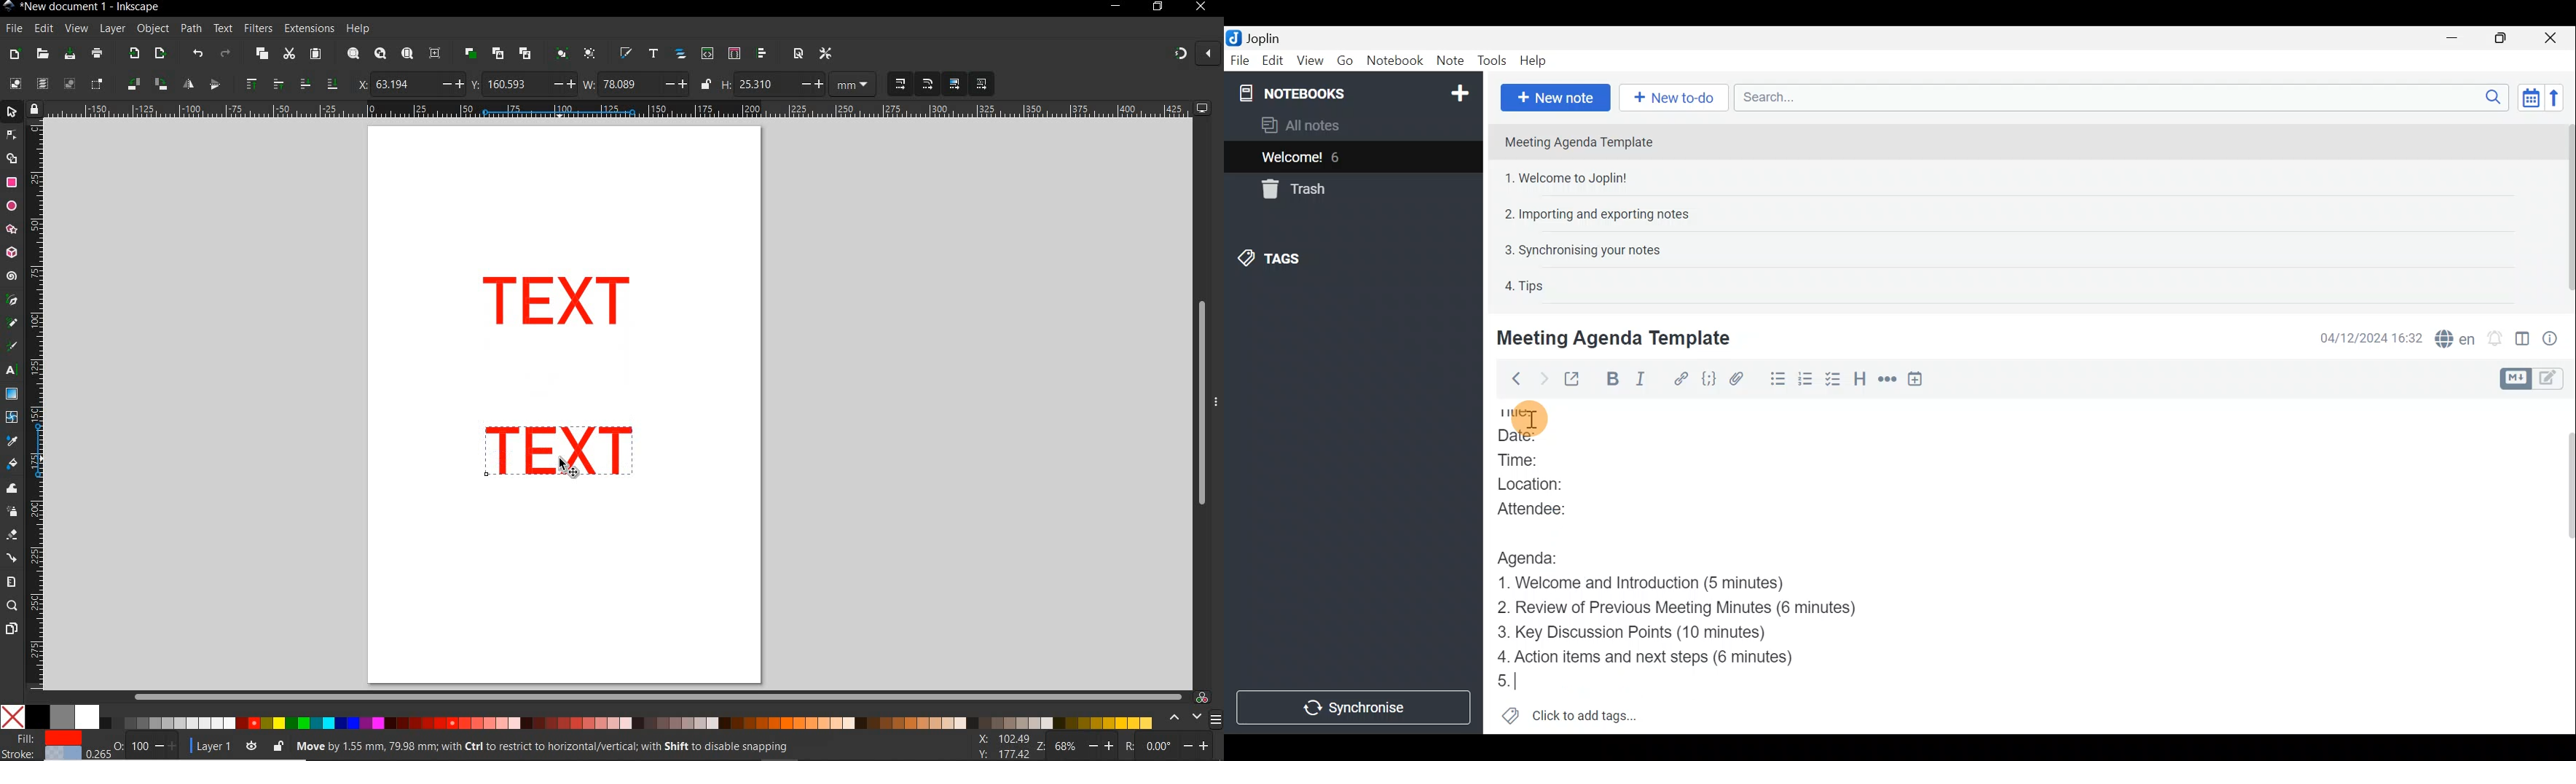 Image resolution: width=2576 pixels, height=784 pixels. What do you see at coordinates (225, 53) in the screenshot?
I see `redo` at bounding box center [225, 53].